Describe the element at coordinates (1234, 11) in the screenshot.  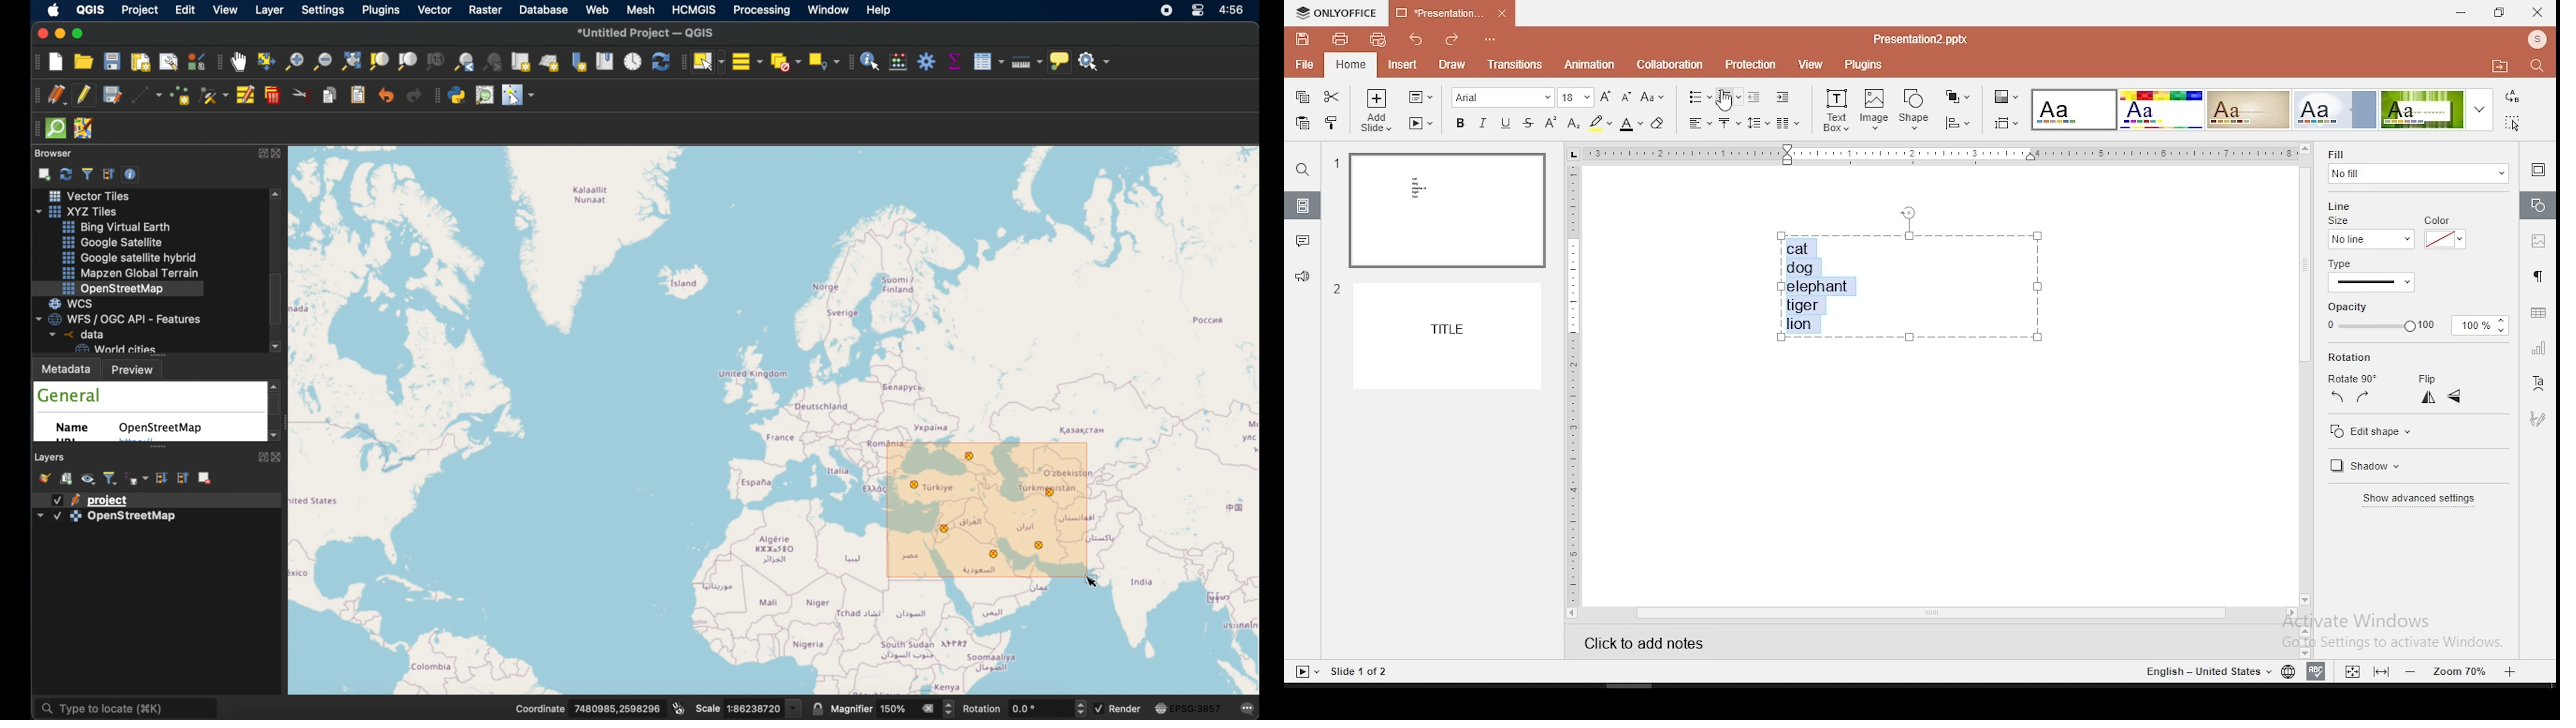
I see `time` at that location.